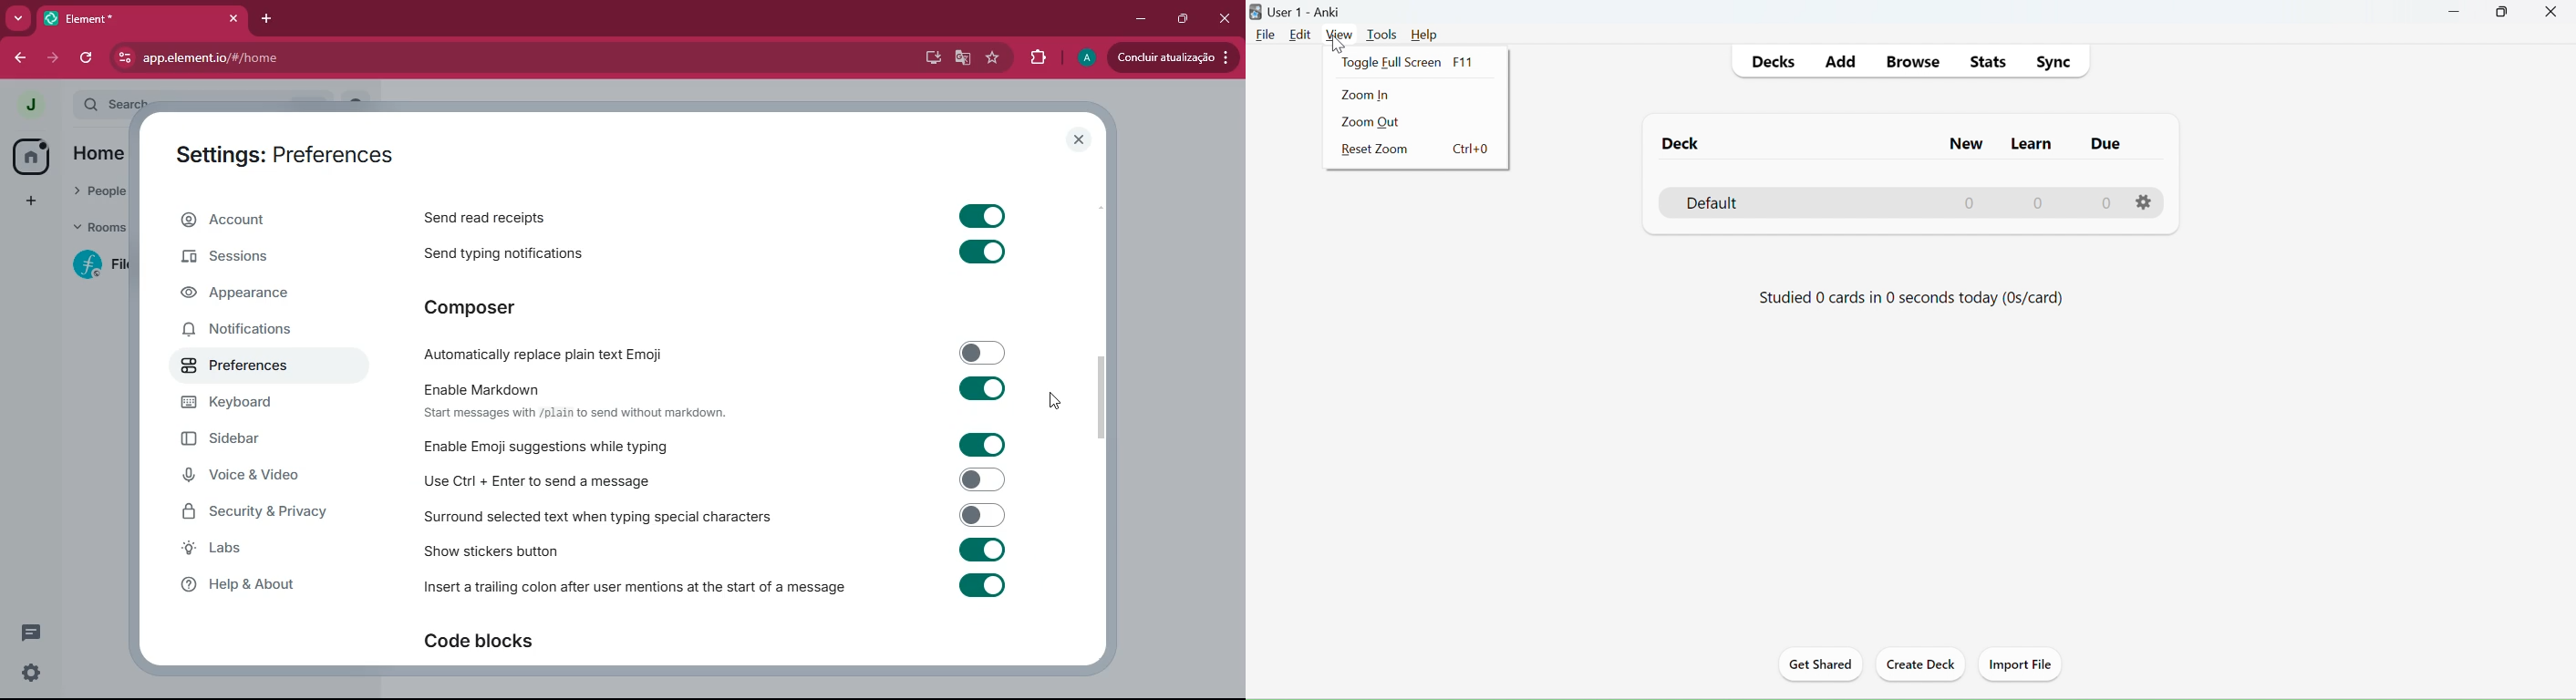 The height and width of the screenshot is (700, 2576). Describe the element at coordinates (1339, 44) in the screenshot. I see `Cursor` at that location.